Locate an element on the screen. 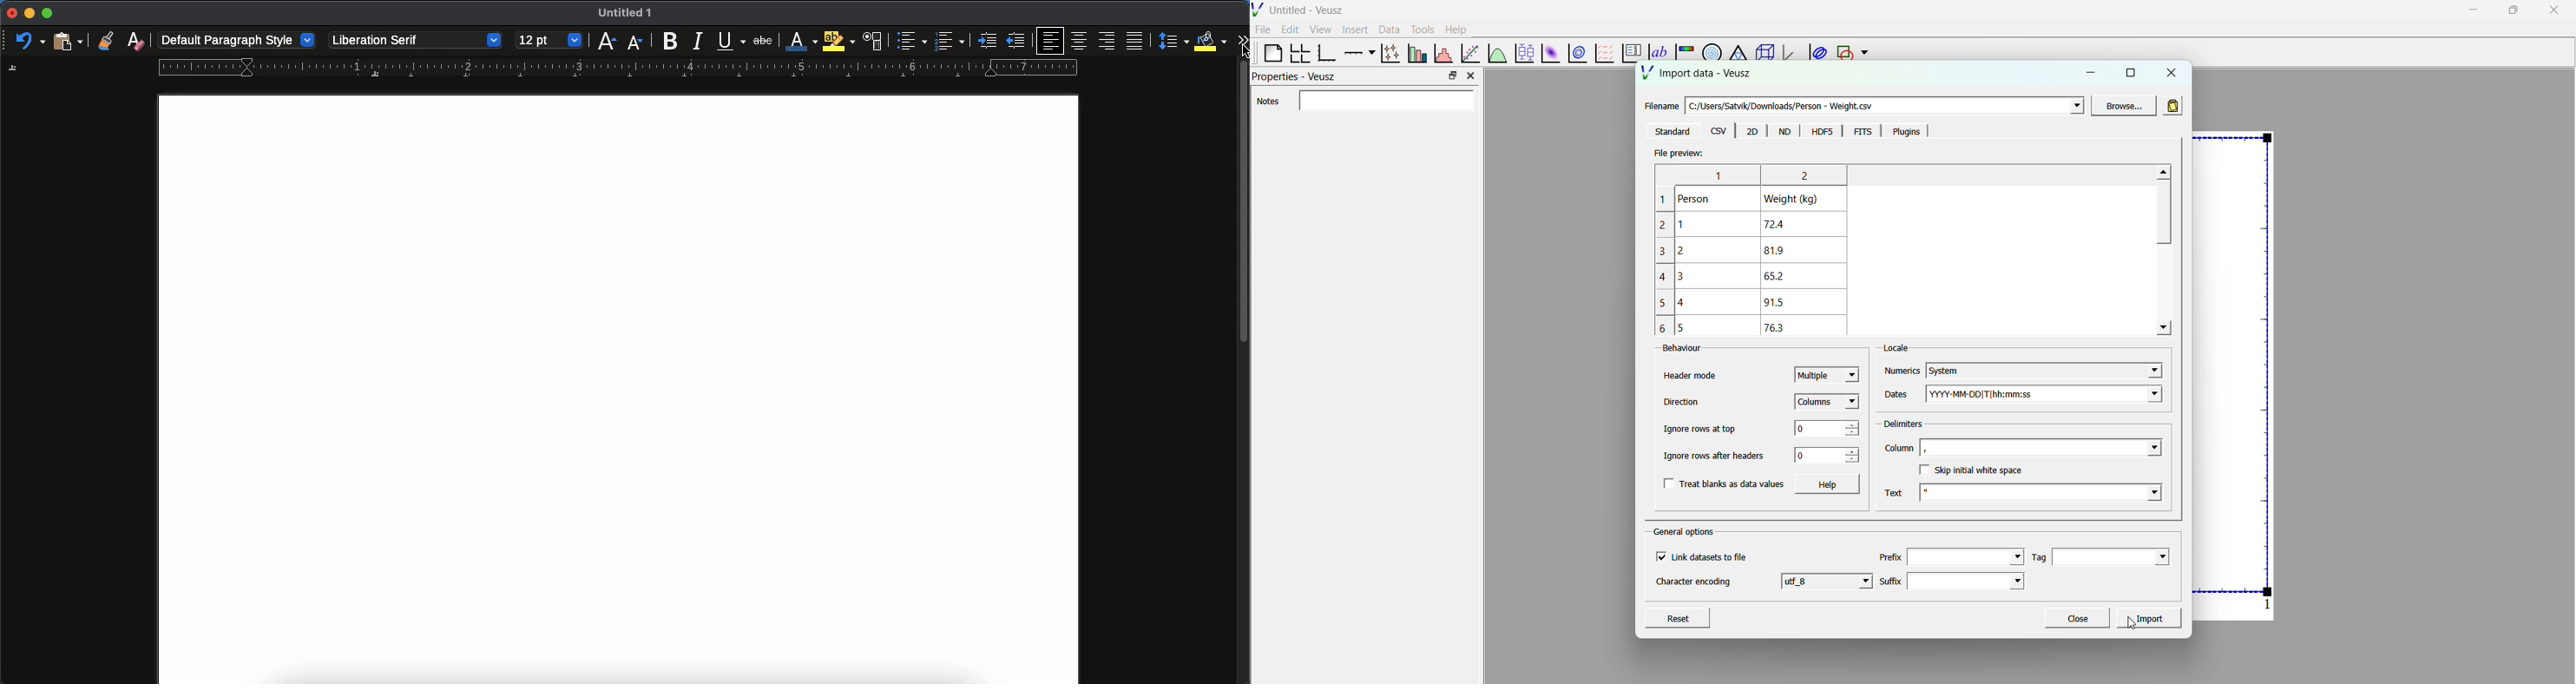  ternary graph is located at coordinates (1737, 47).